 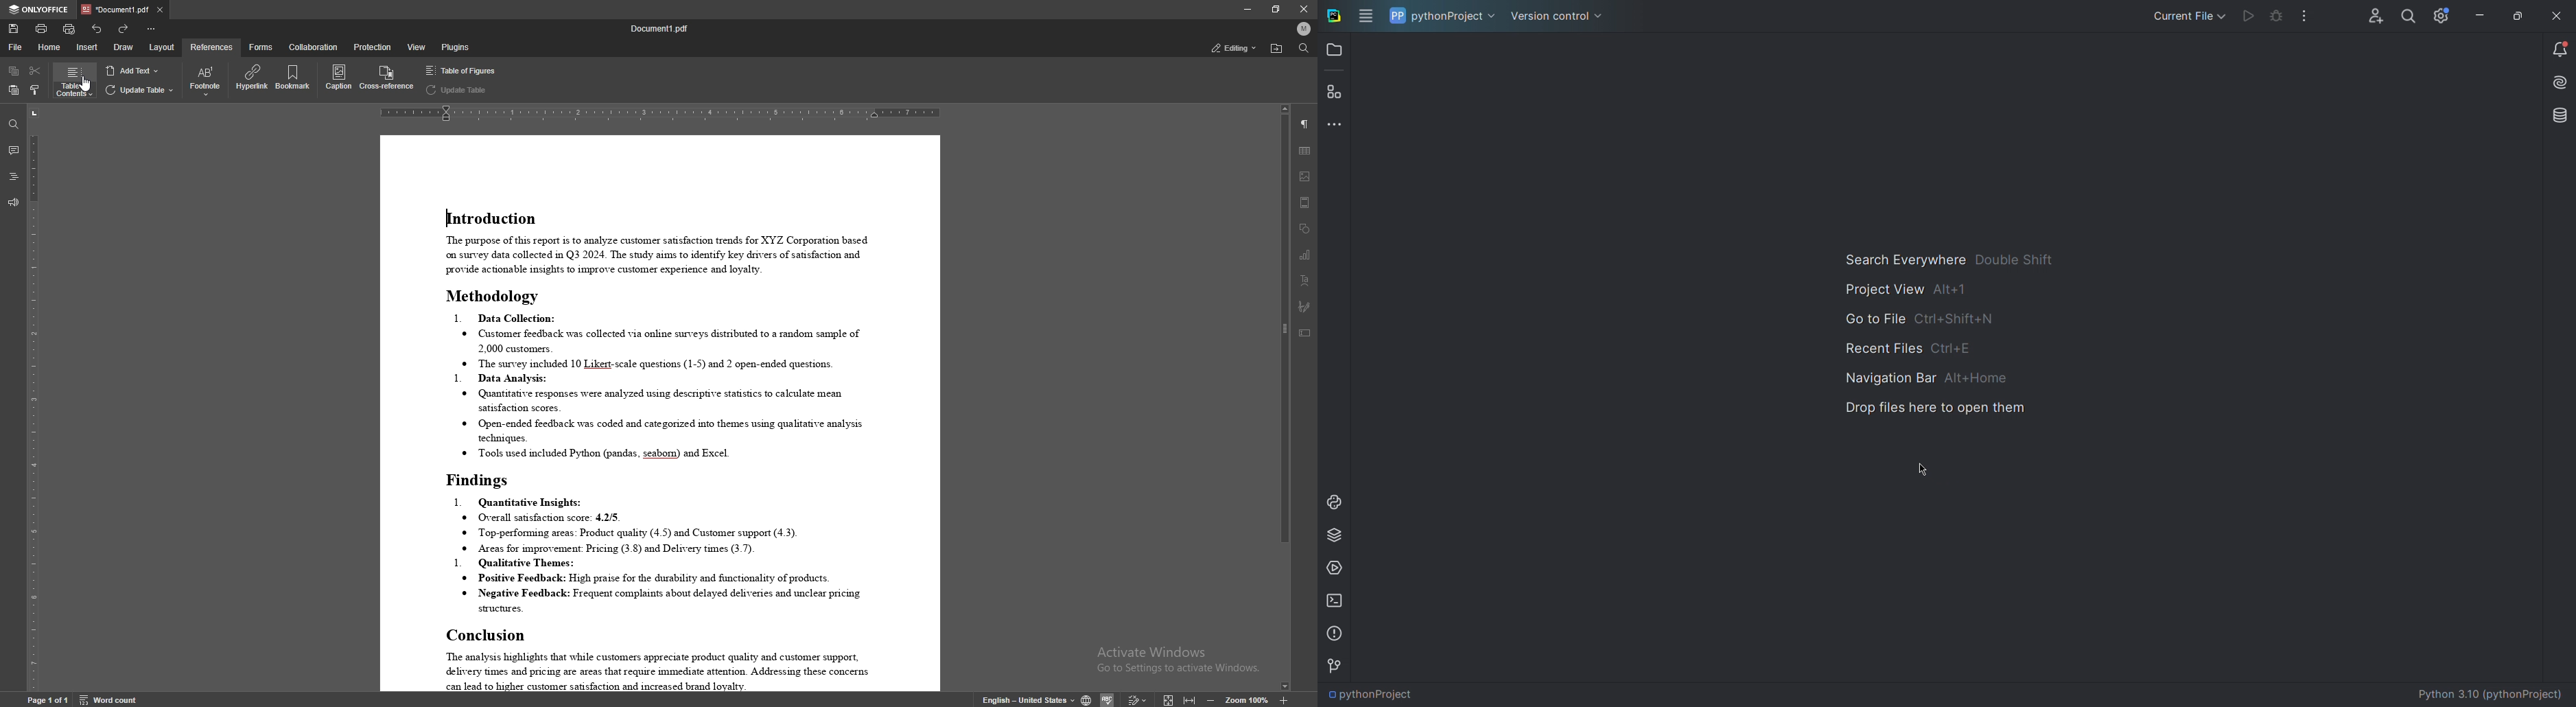 What do you see at coordinates (49, 47) in the screenshot?
I see `home` at bounding box center [49, 47].